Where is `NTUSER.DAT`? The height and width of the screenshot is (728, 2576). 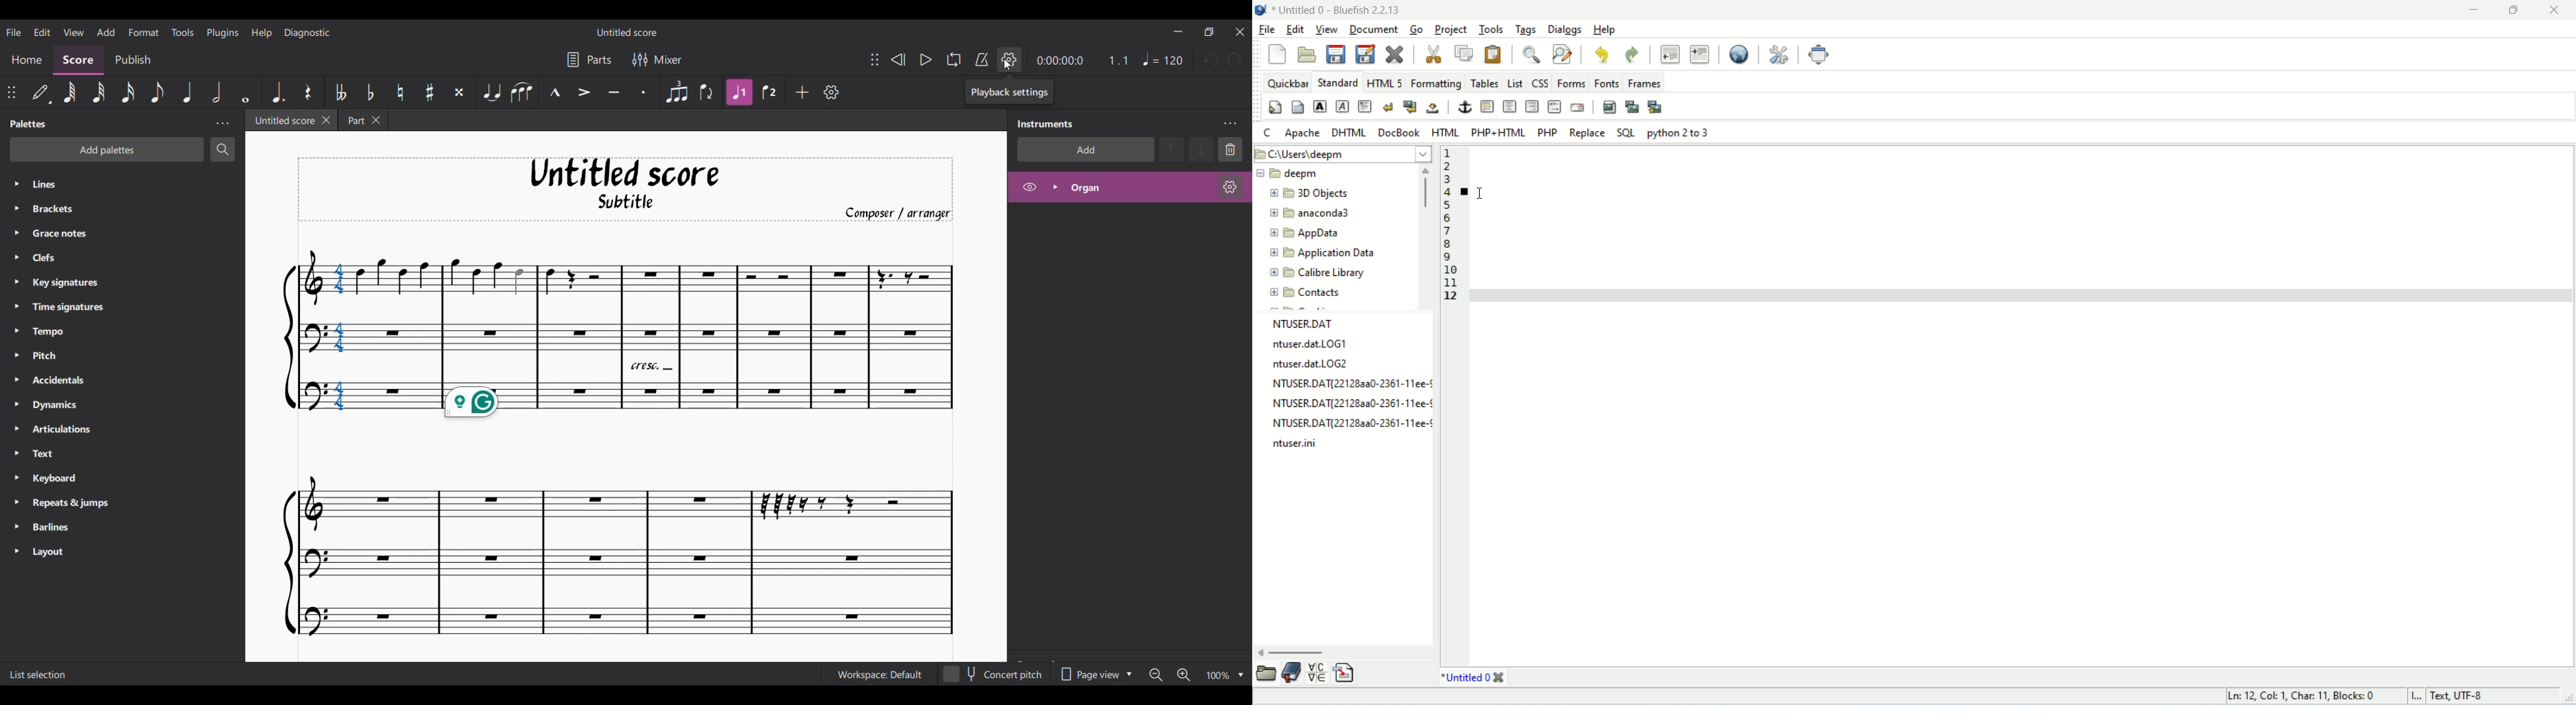 NTUSER.DAT is located at coordinates (1311, 324).